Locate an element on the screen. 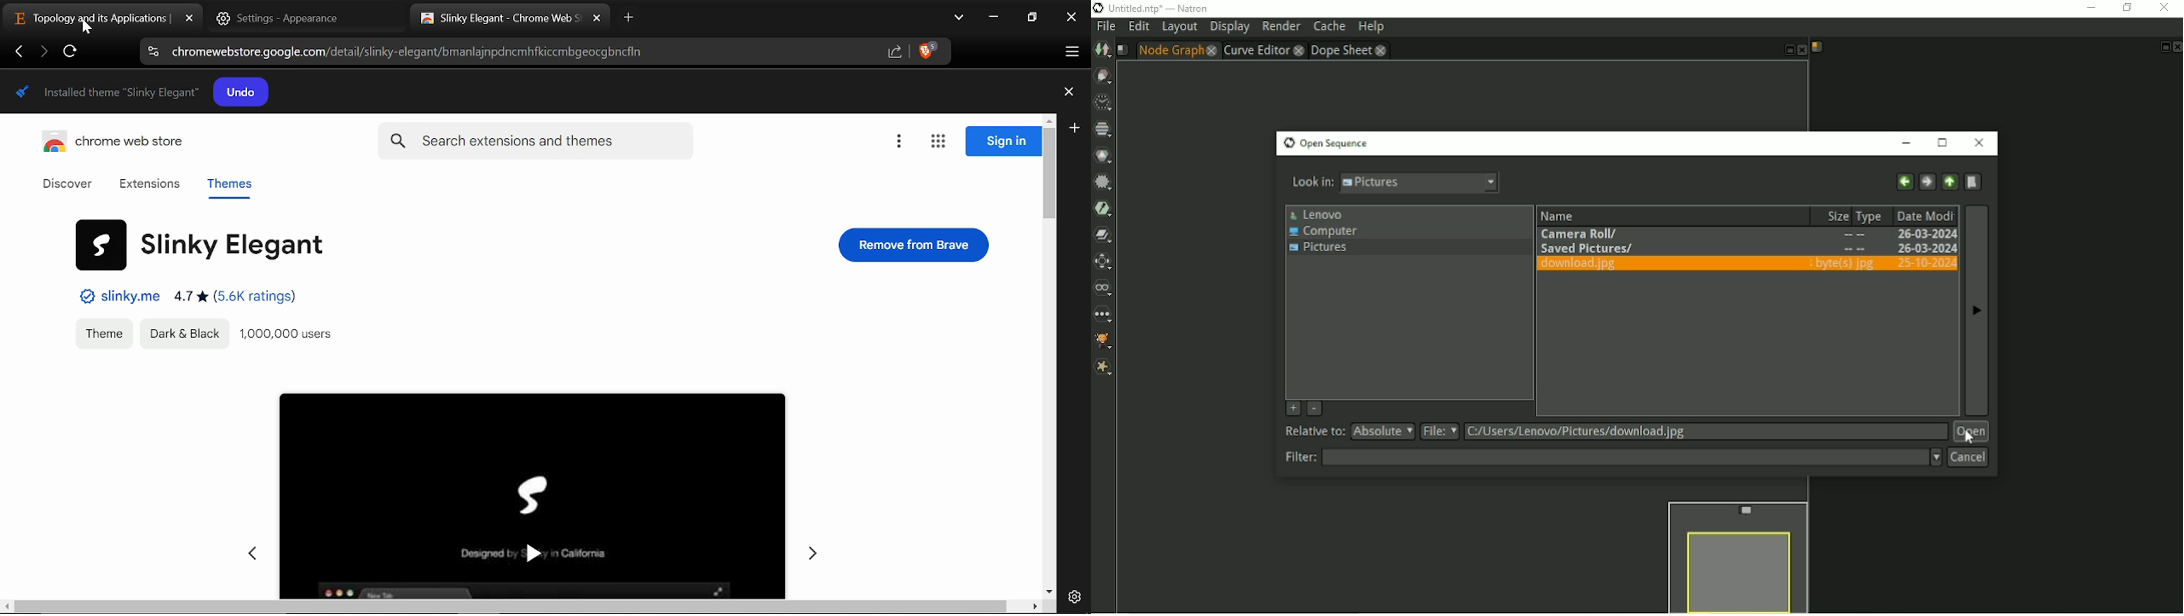  Theme is located at coordinates (105, 334).